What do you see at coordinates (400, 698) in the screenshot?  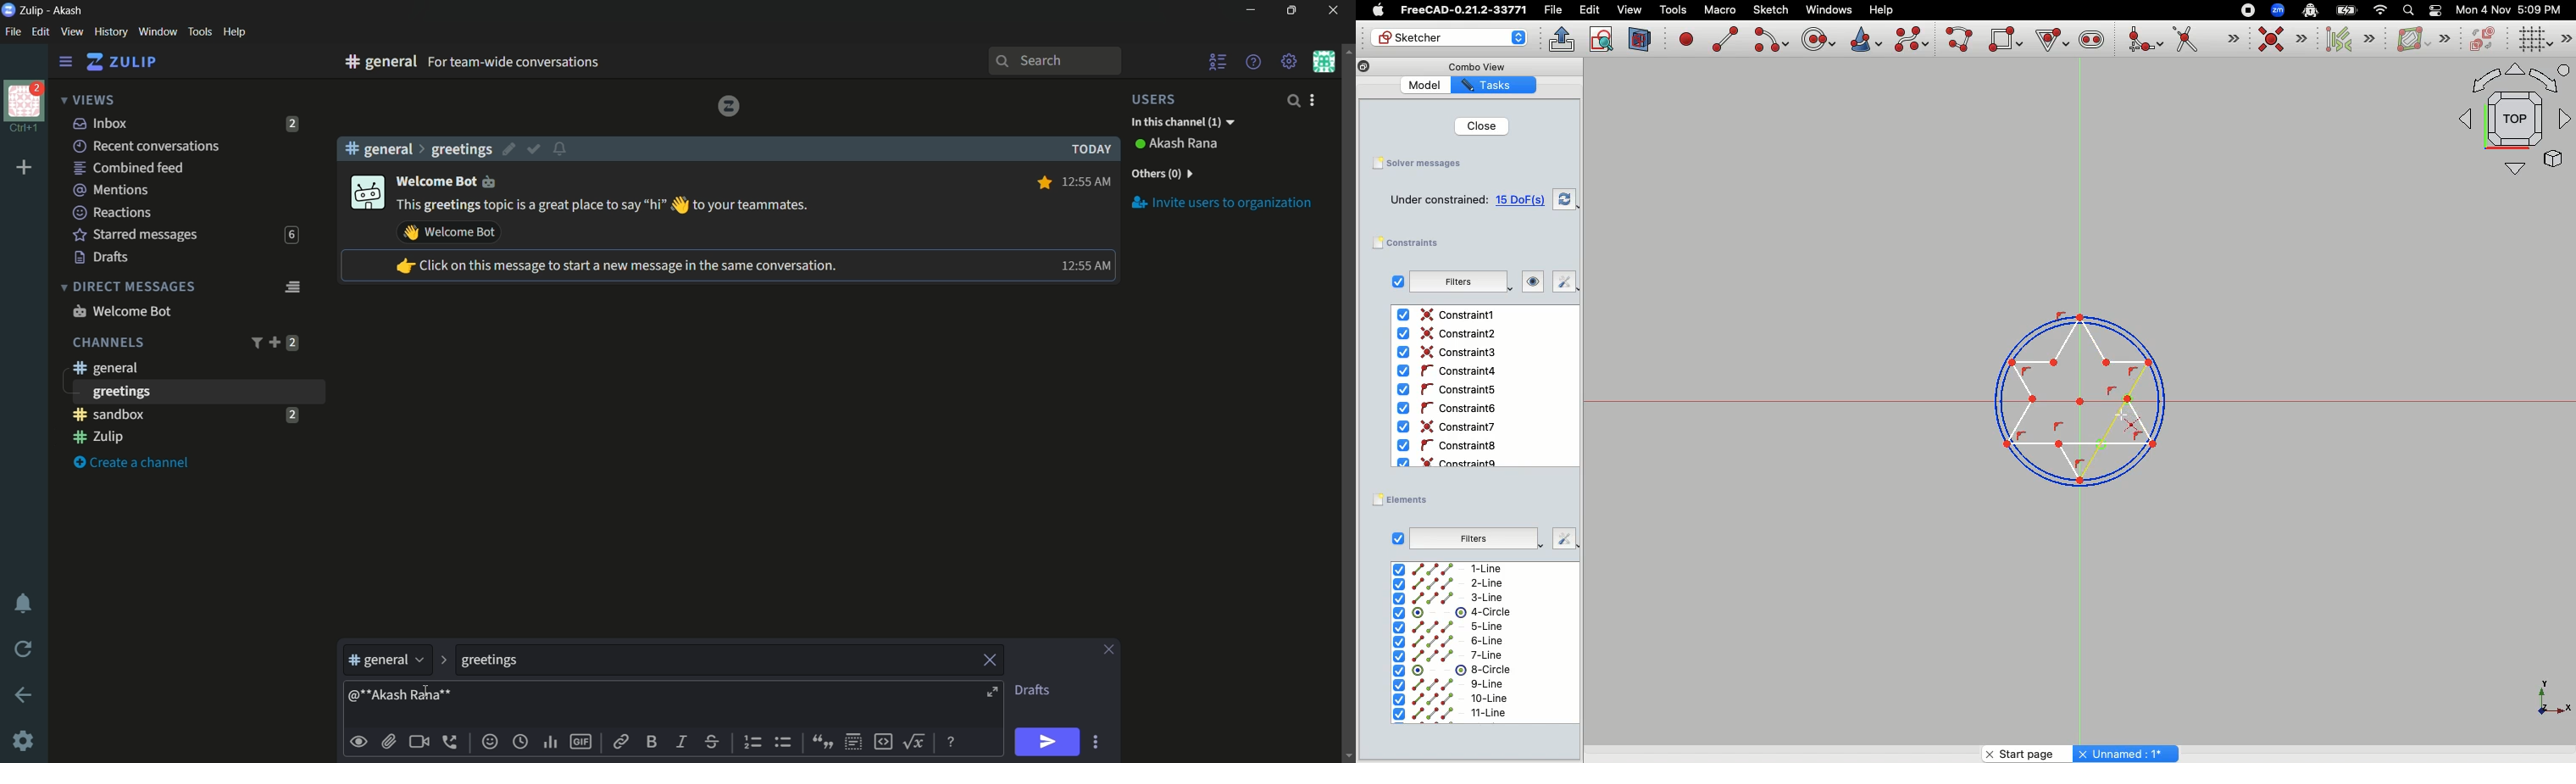 I see `mentioned someone` at bounding box center [400, 698].